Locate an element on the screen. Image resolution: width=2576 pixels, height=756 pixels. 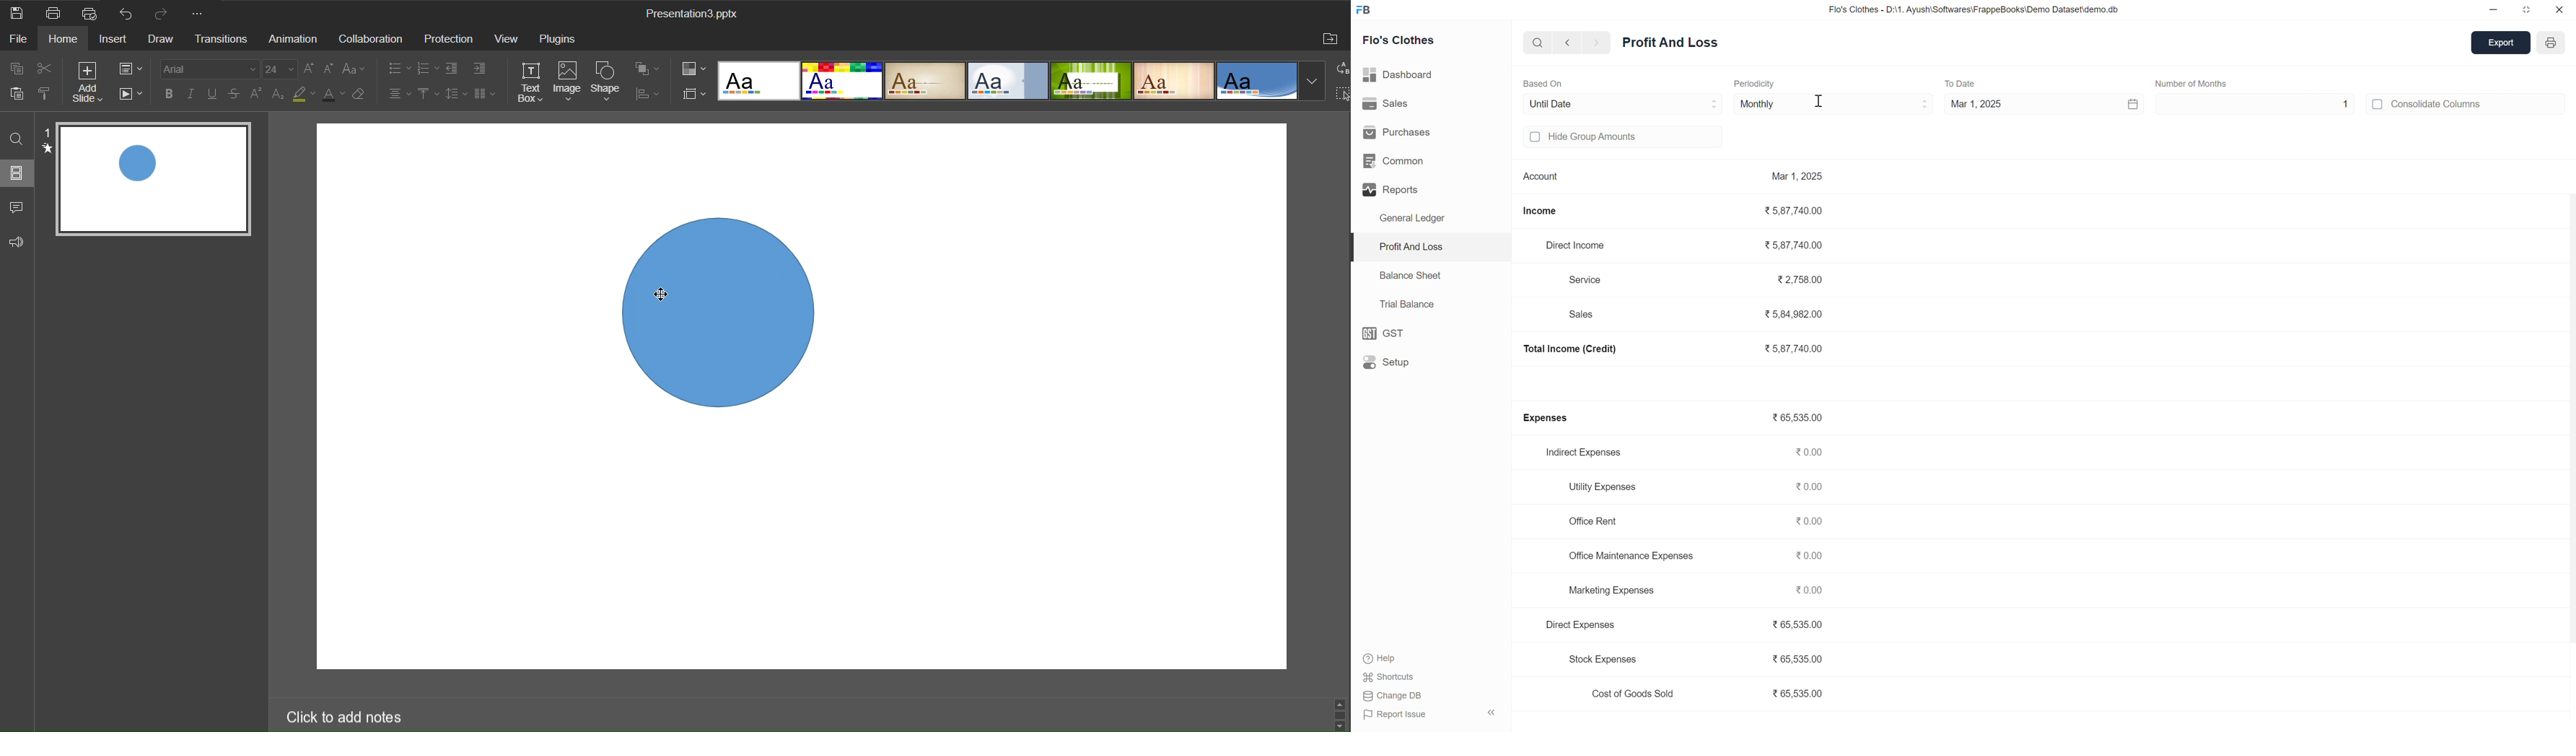
Periodicity dropdown is located at coordinates (1900, 104).